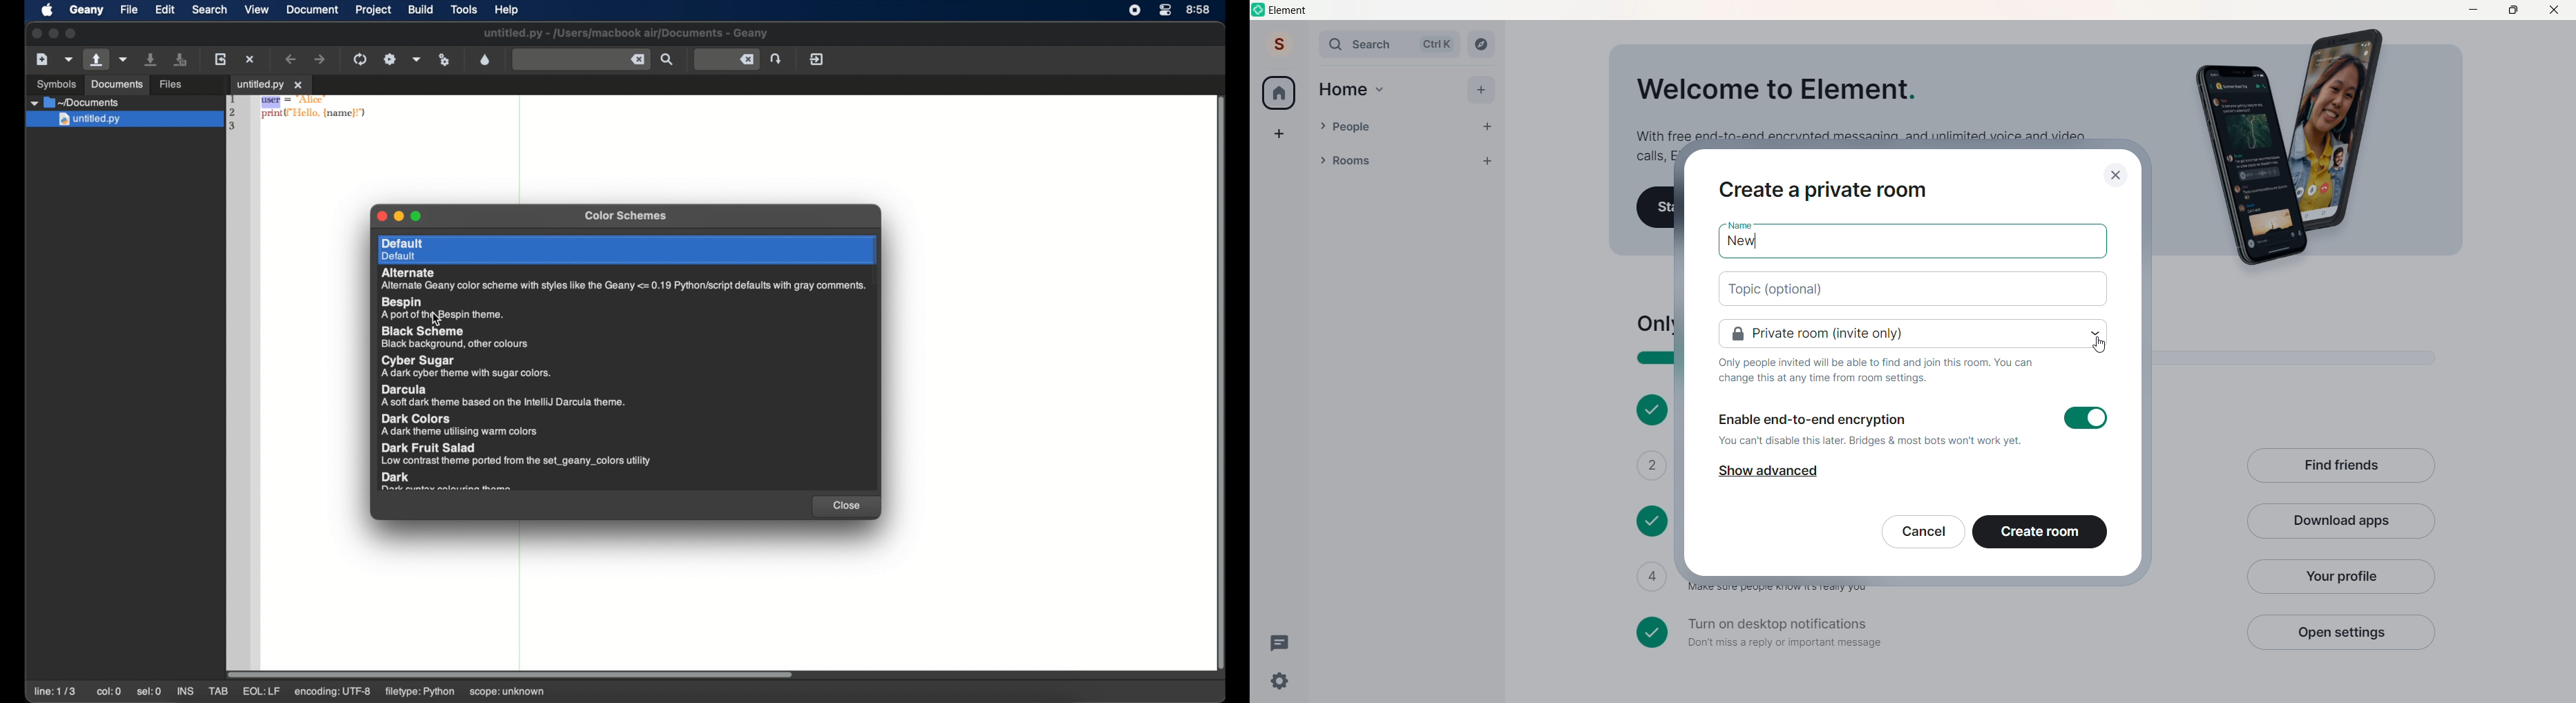 This screenshot has width=2576, height=728. Describe the element at coordinates (626, 216) in the screenshot. I see `color schemes` at that location.